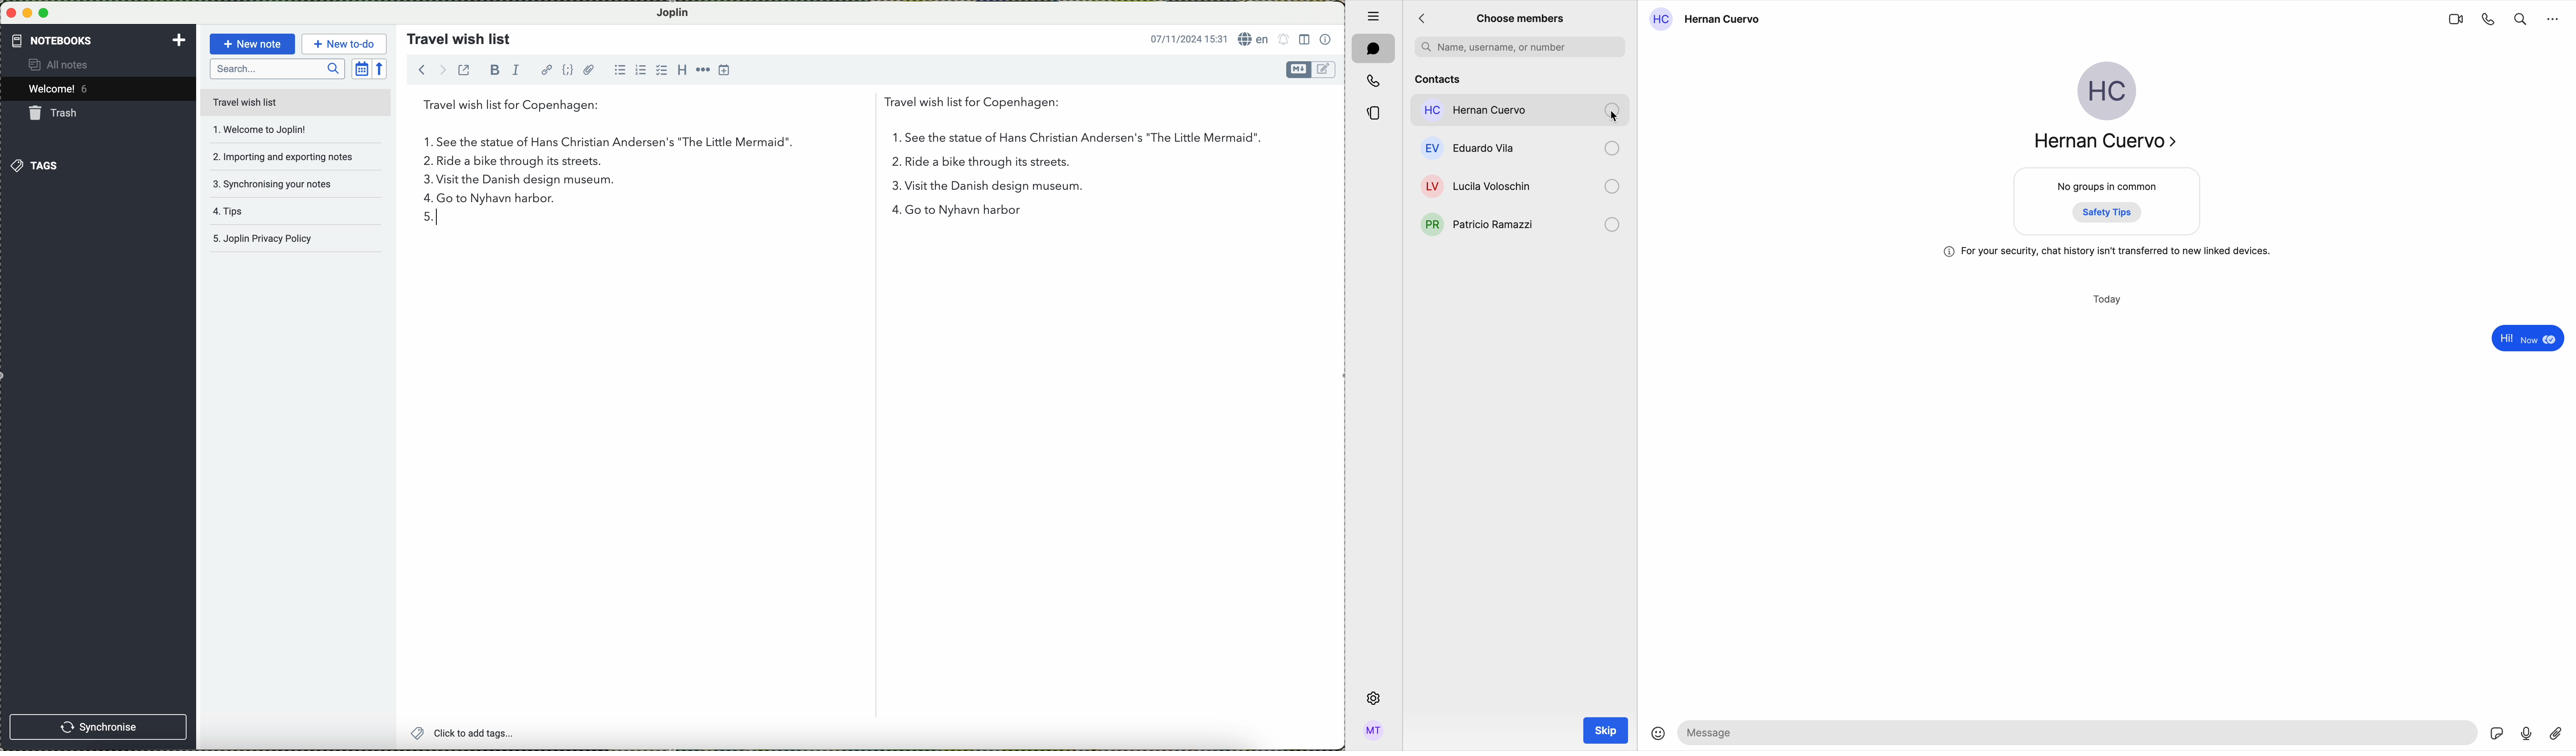 Image resolution: width=2576 pixels, height=756 pixels. I want to click on selection bullet points, so click(1613, 185).